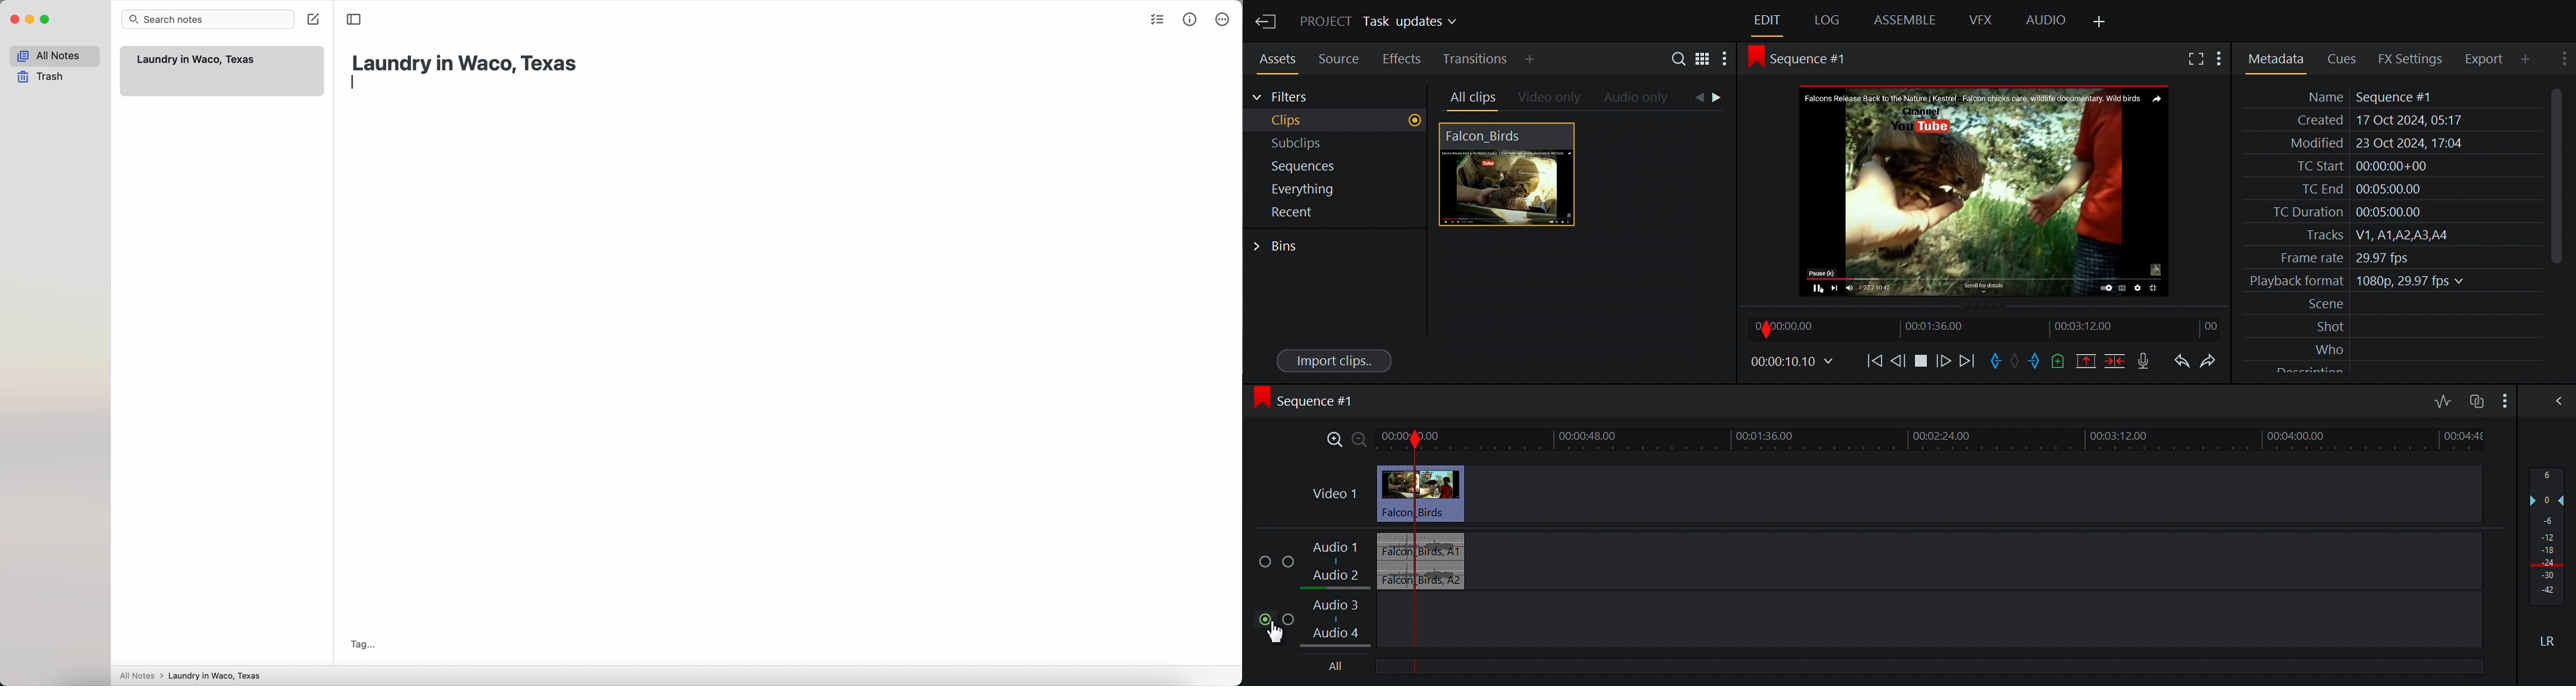 This screenshot has height=700, width=2576. I want to click on All notes > Laundry in Waco, Texas, so click(194, 676).